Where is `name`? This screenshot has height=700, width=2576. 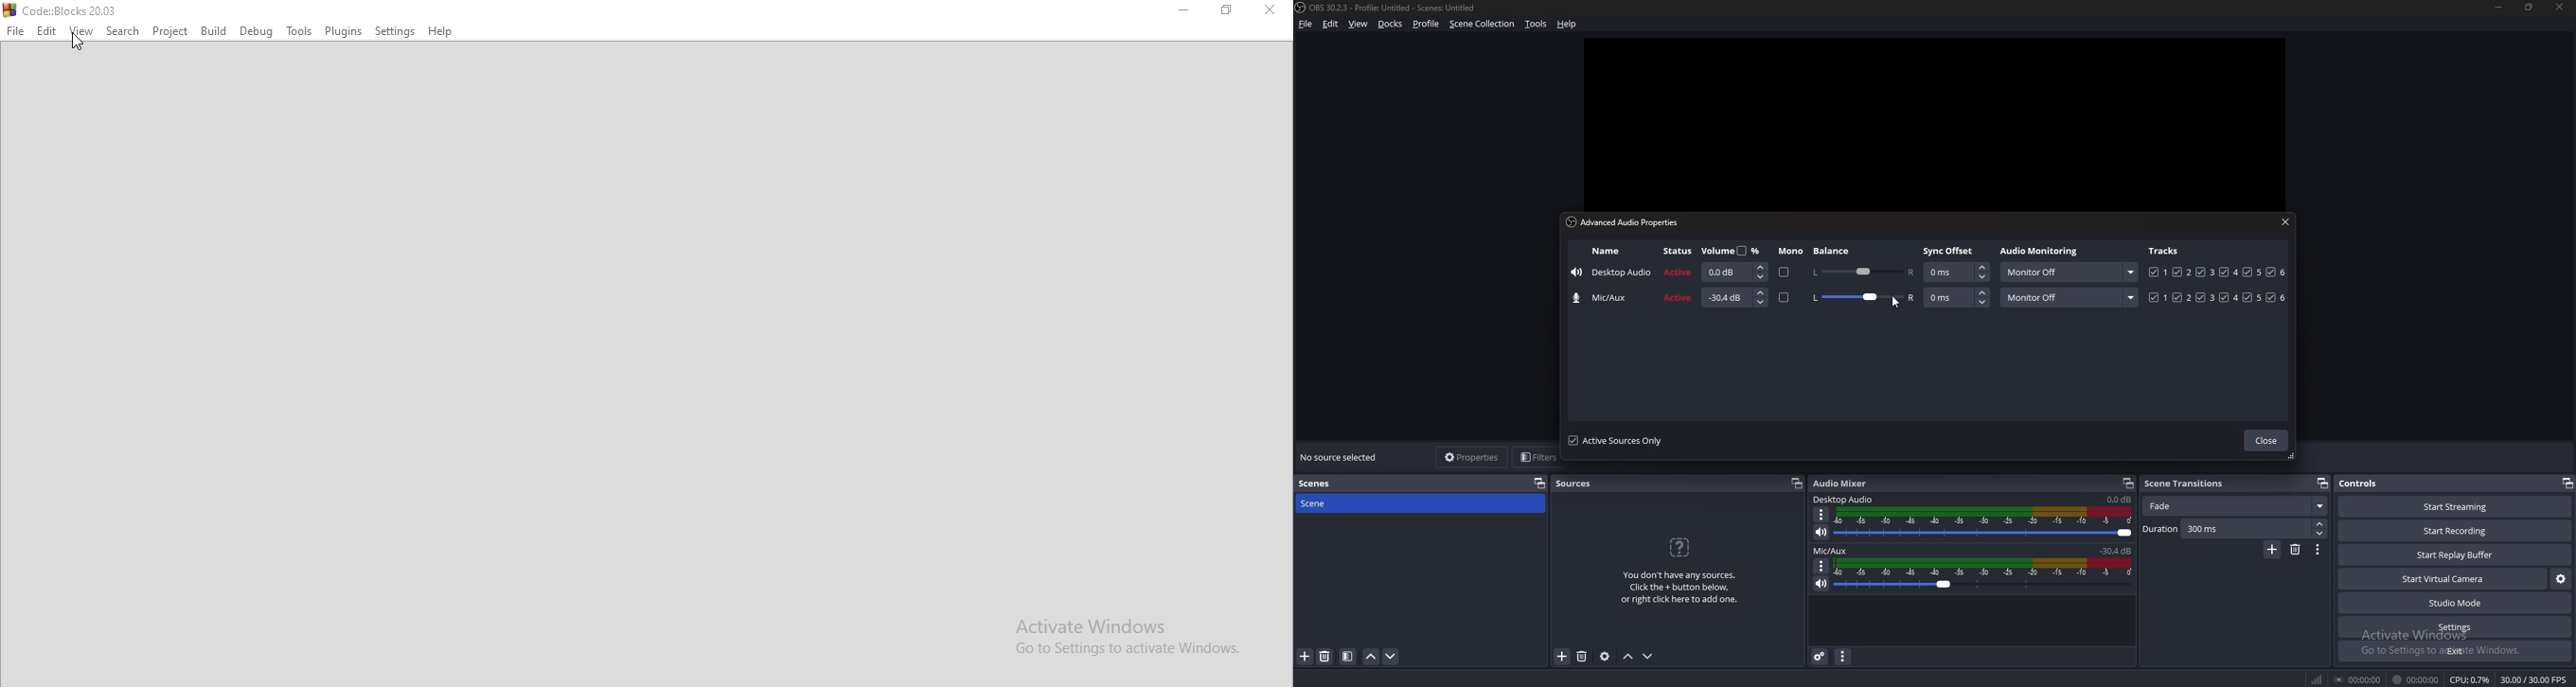
name is located at coordinates (1613, 271).